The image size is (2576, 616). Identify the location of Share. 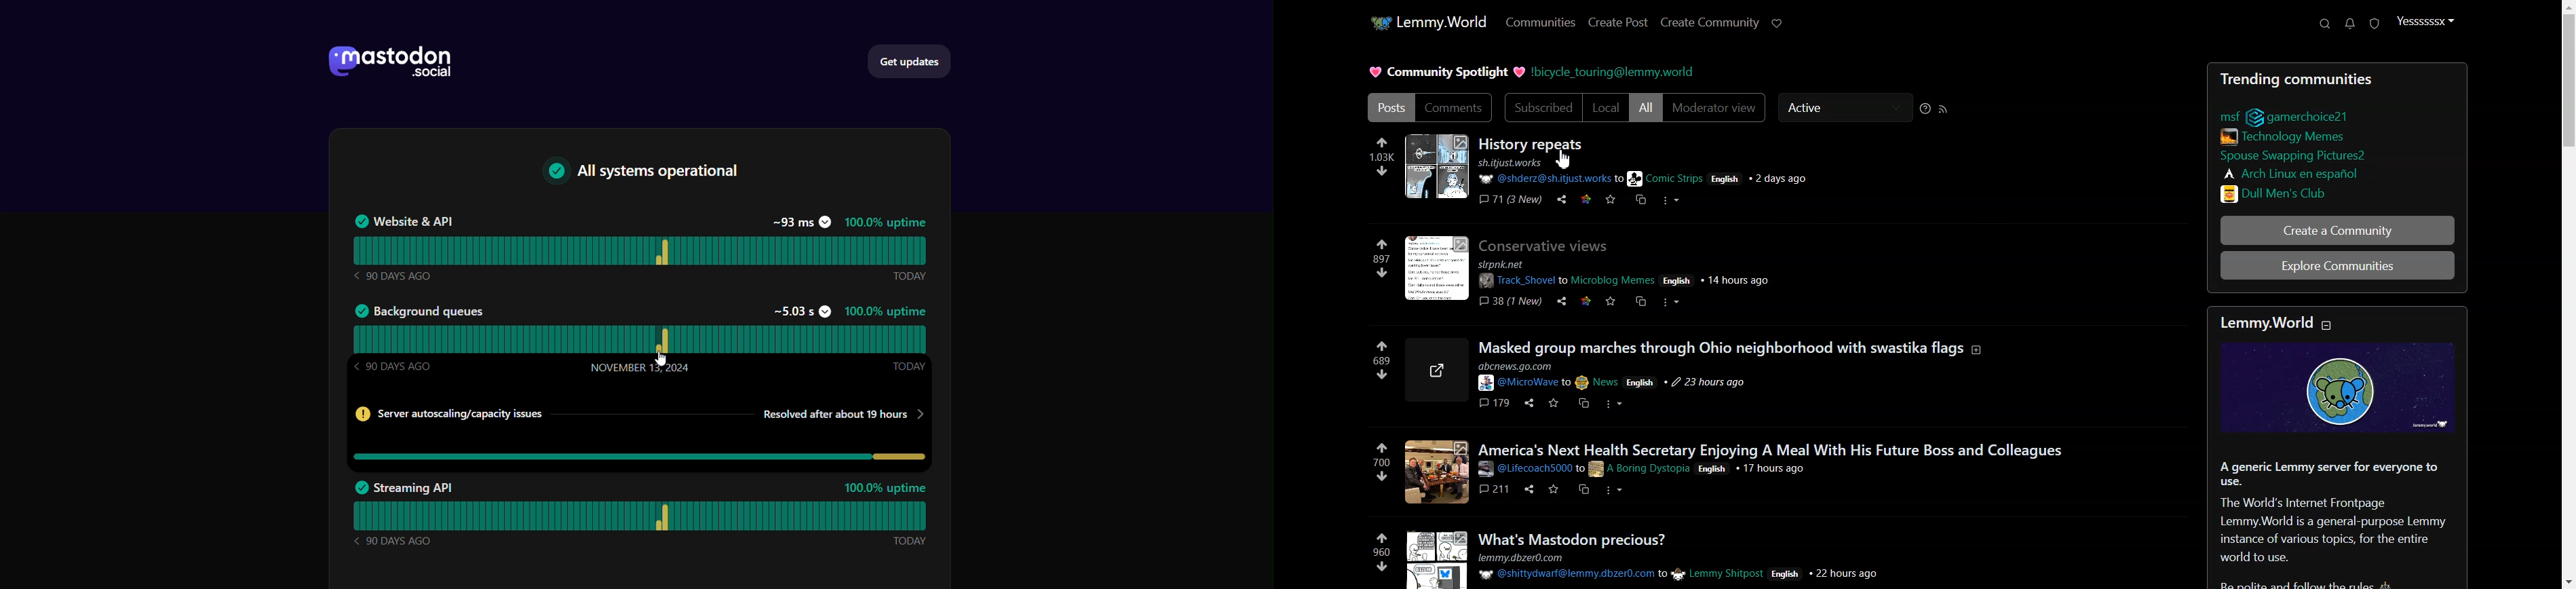
(1560, 301).